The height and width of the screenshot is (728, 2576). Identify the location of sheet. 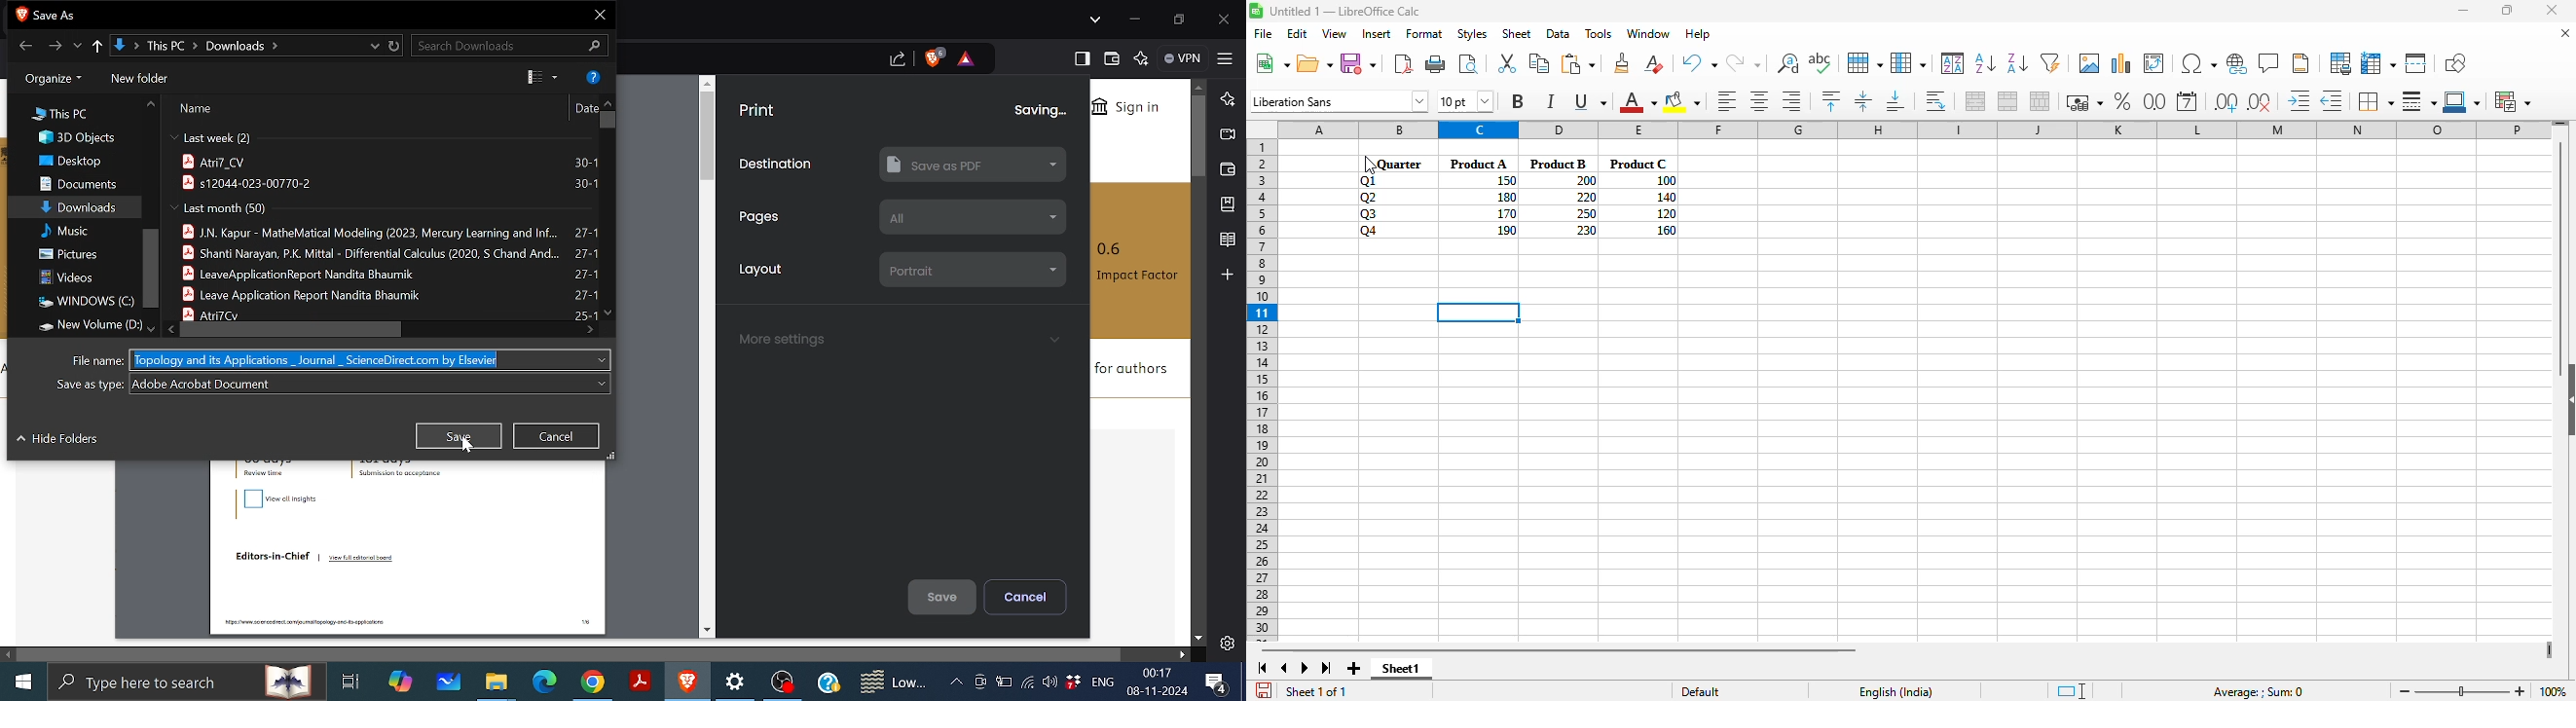
(1516, 34).